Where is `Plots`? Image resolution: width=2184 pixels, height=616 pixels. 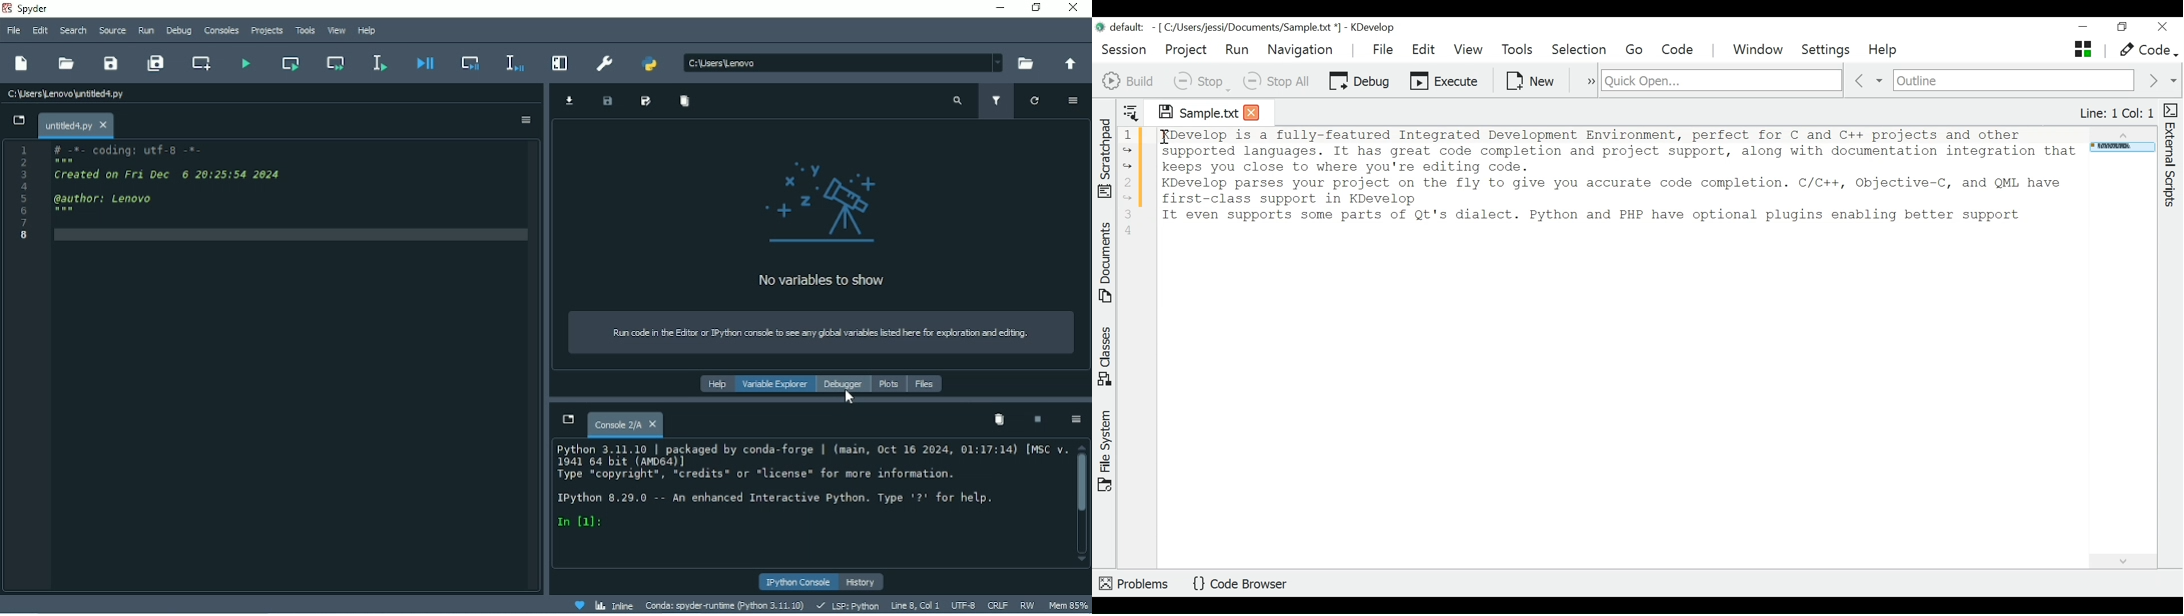
Plots is located at coordinates (889, 384).